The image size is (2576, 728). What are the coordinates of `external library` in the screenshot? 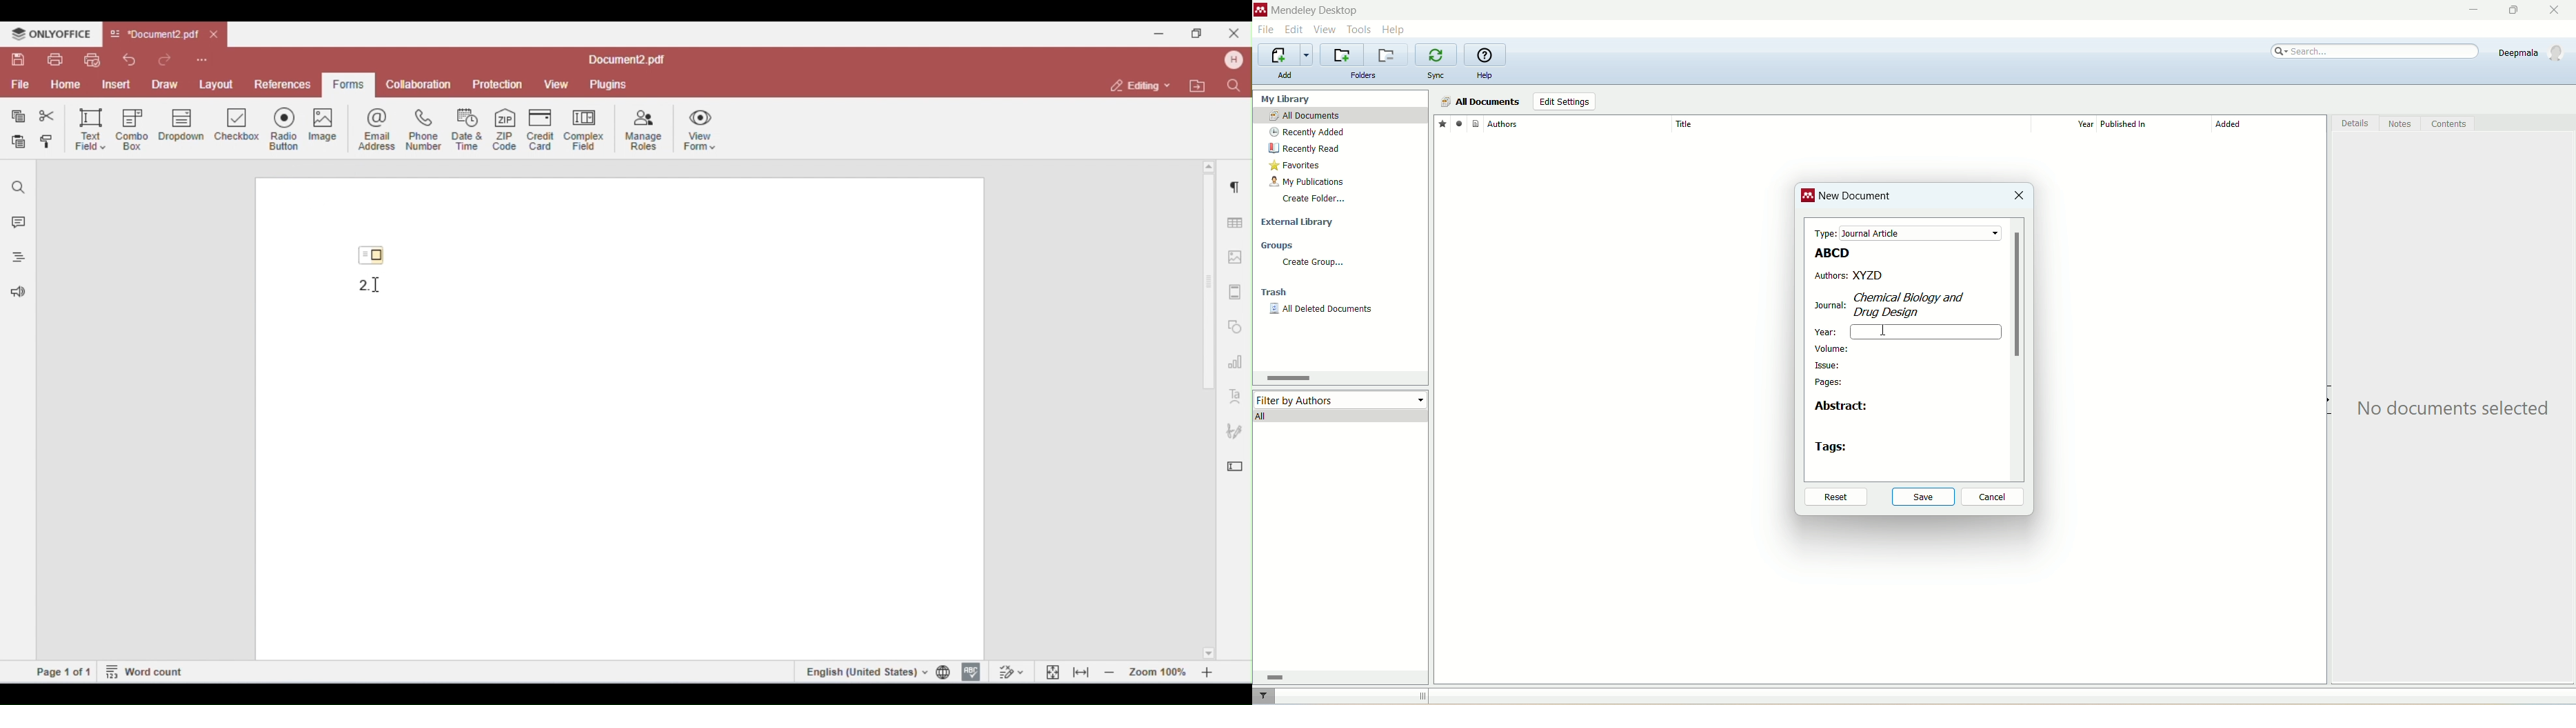 It's located at (1300, 223).